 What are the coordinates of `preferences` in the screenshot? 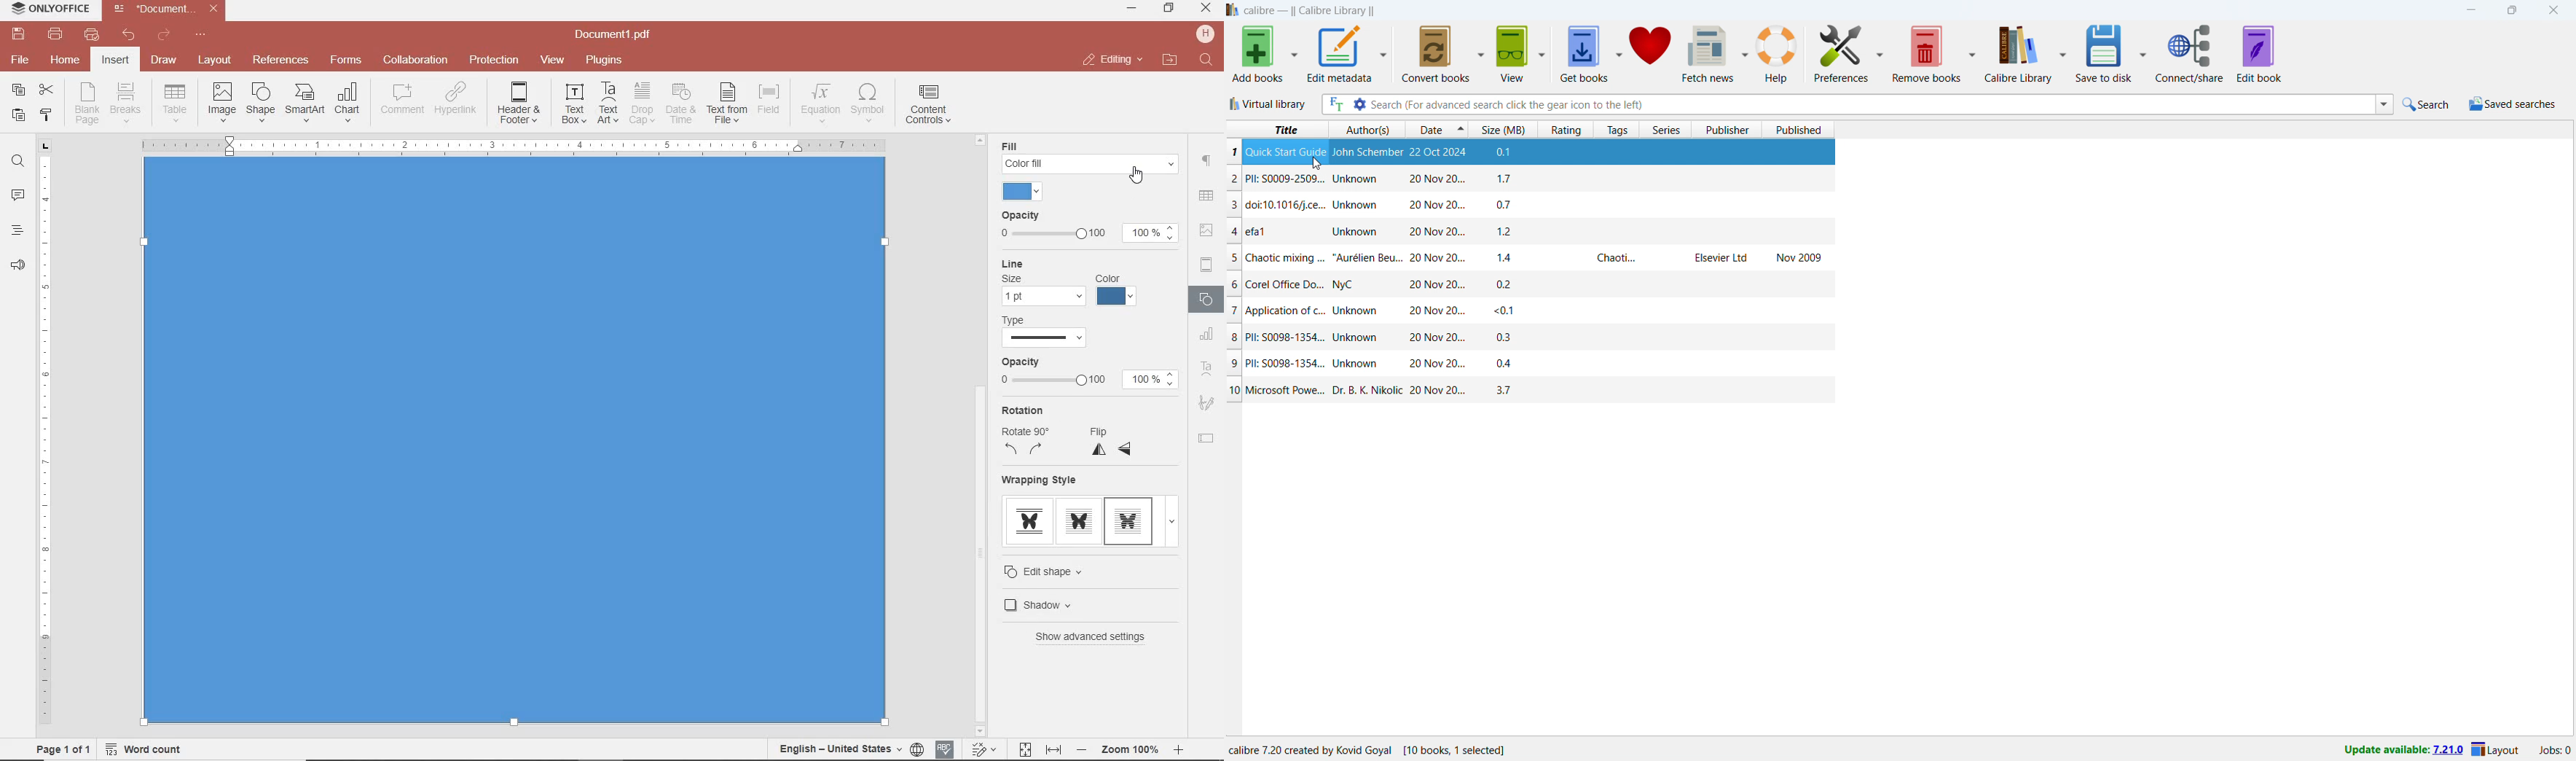 It's located at (1841, 53).